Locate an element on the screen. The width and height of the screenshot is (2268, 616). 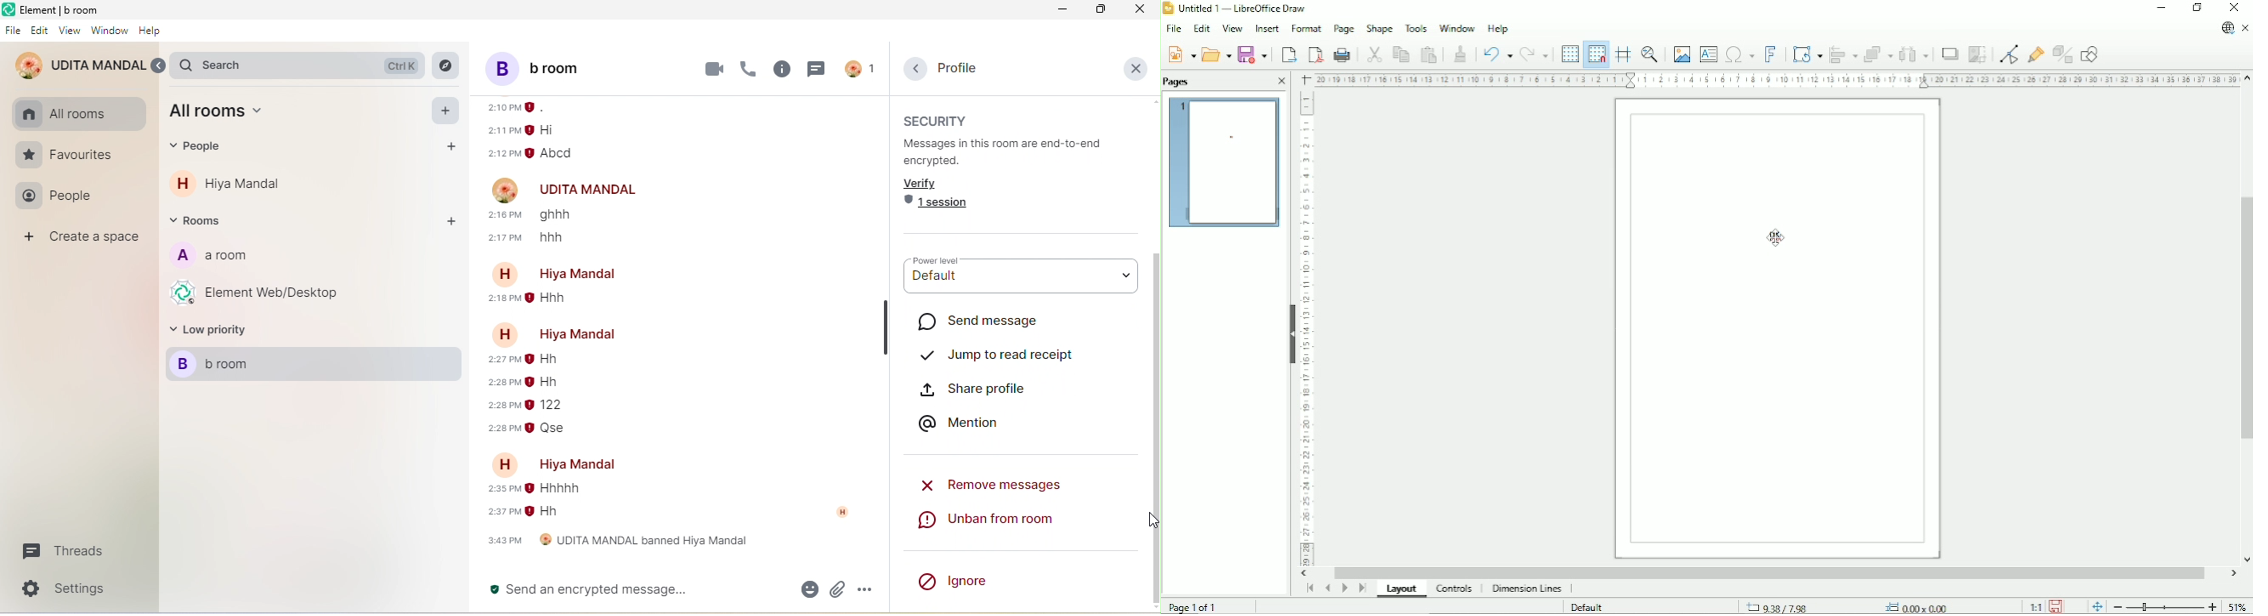
element b room is located at coordinates (65, 9).